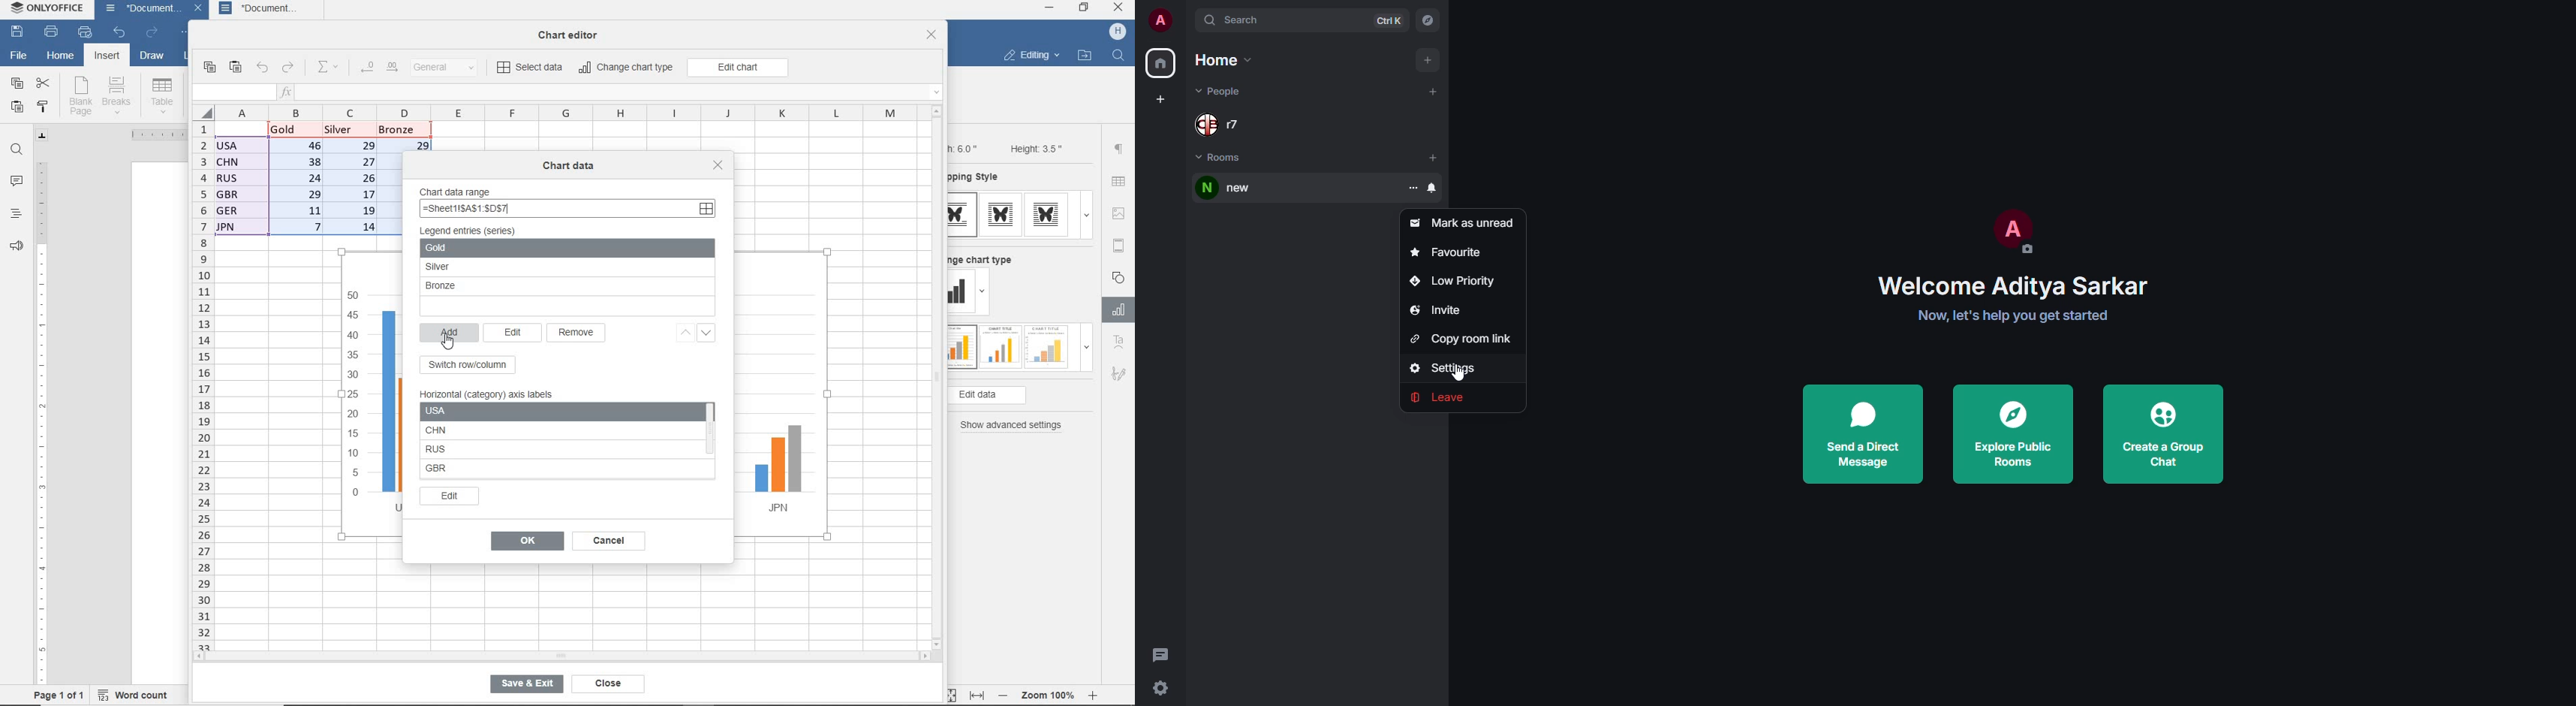 Image resolution: width=2576 pixels, height=728 pixels. I want to click on edit data, so click(1010, 396).